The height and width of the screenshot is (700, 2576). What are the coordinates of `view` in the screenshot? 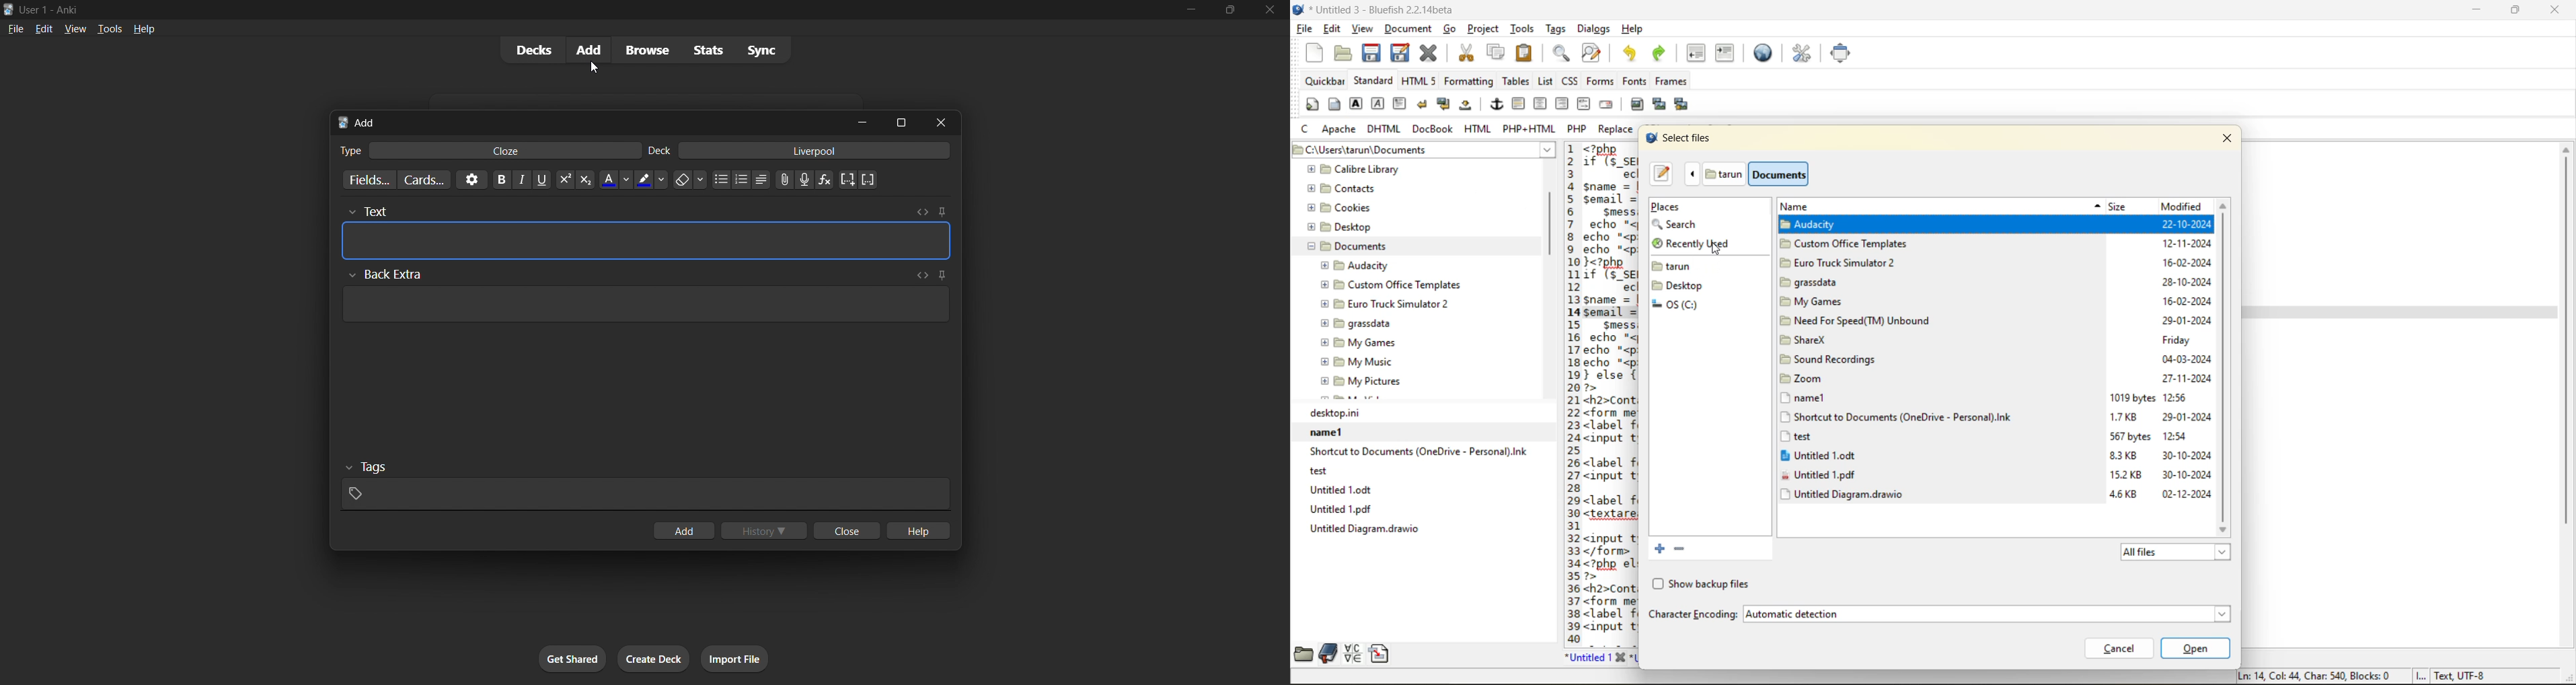 It's located at (75, 30).